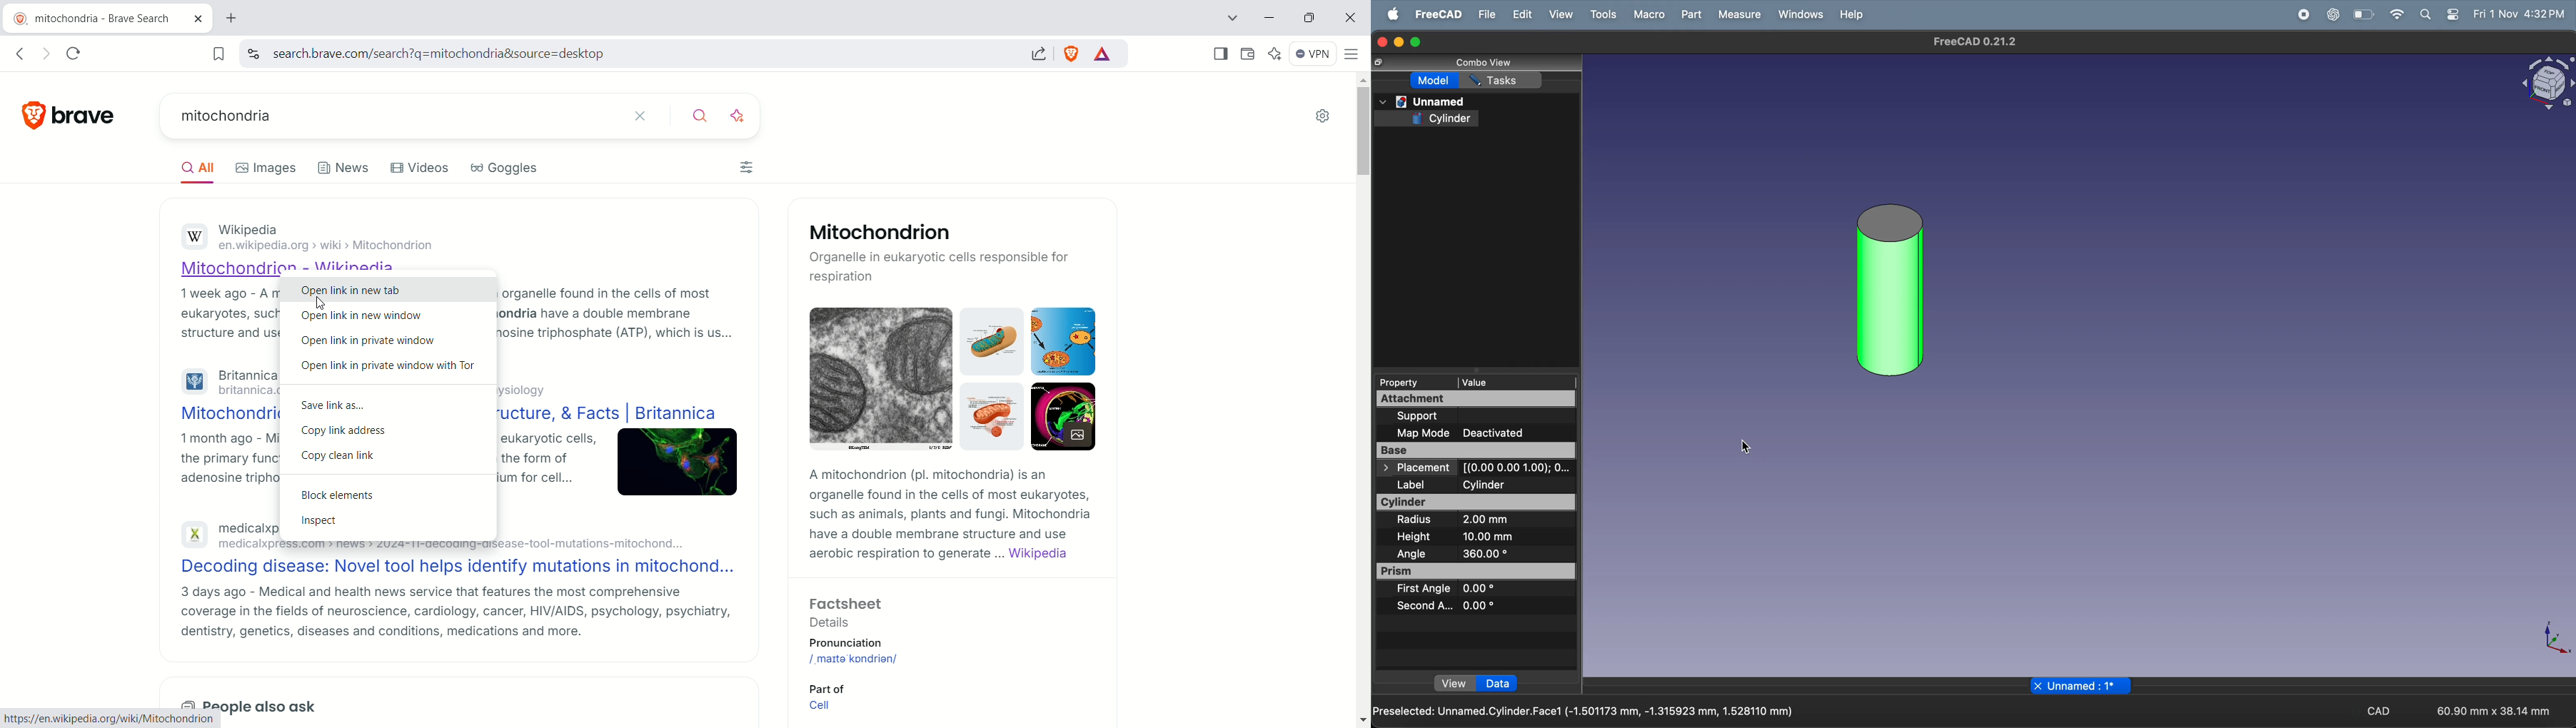 The image size is (2576, 728). Describe the element at coordinates (902, 555) in the screenshot. I see `aerobic respiration to generate ...` at that location.